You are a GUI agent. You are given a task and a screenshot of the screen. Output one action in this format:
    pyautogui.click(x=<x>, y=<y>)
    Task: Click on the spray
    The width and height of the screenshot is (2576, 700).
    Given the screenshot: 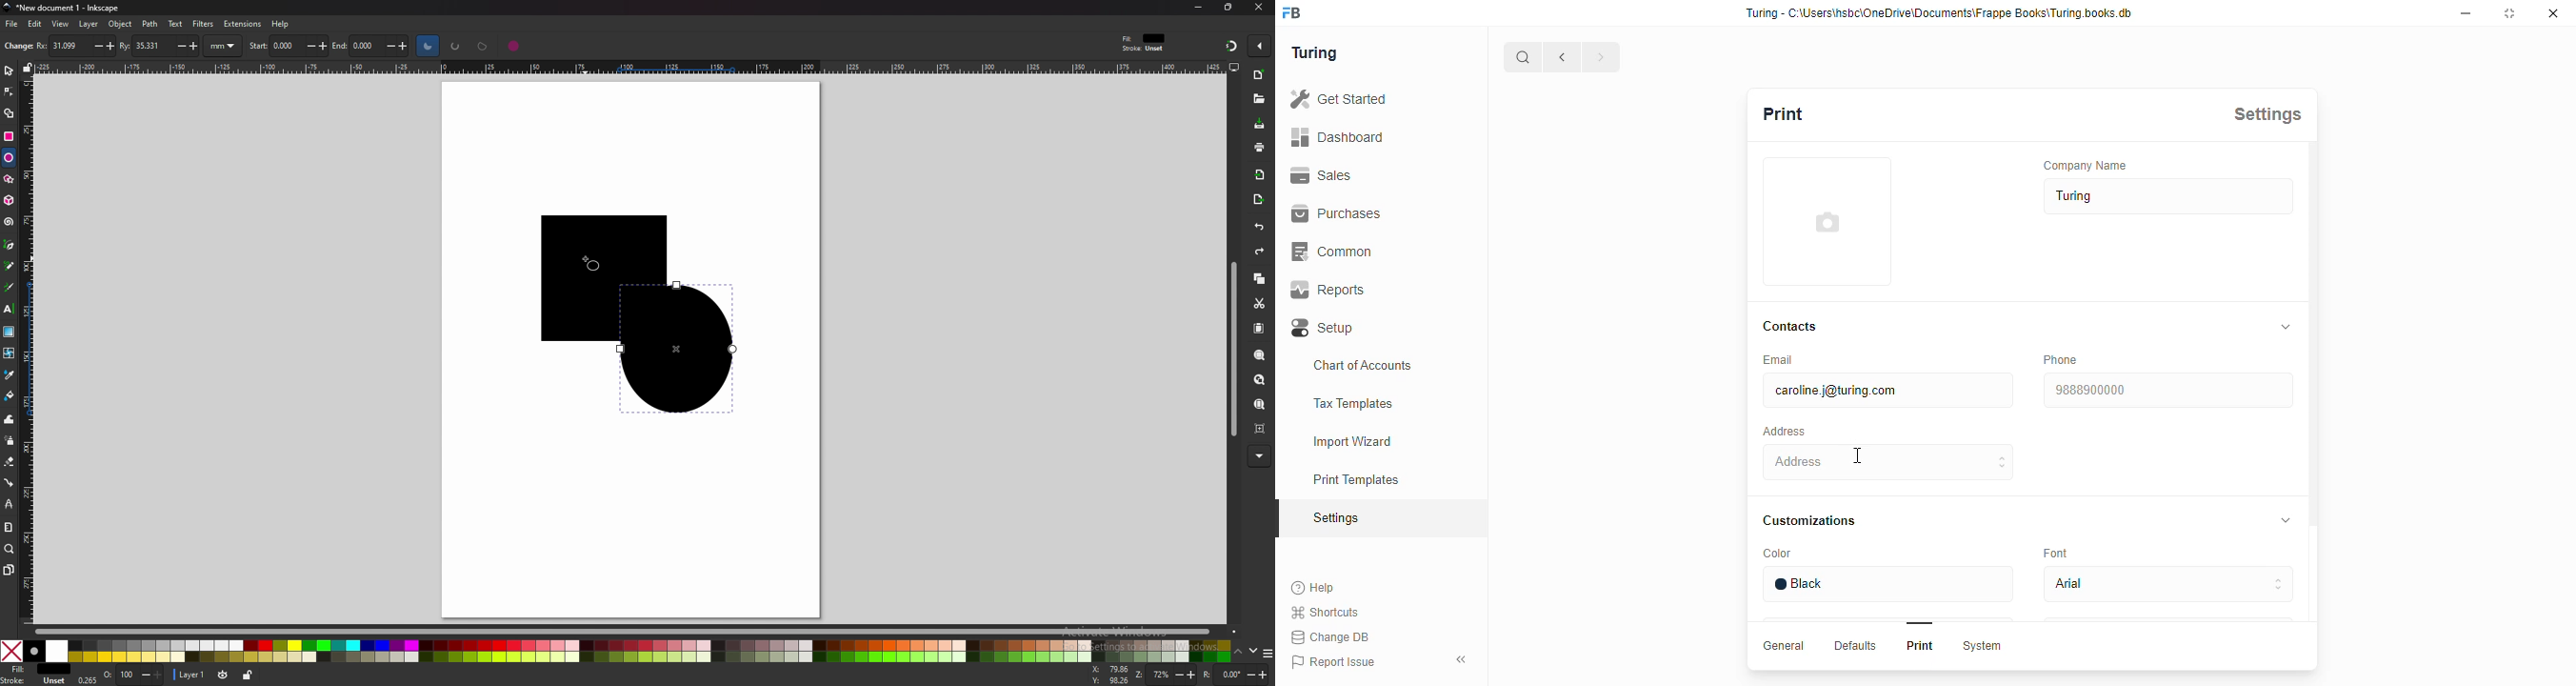 What is the action you would take?
    pyautogui.click(x=9, y=441)
    